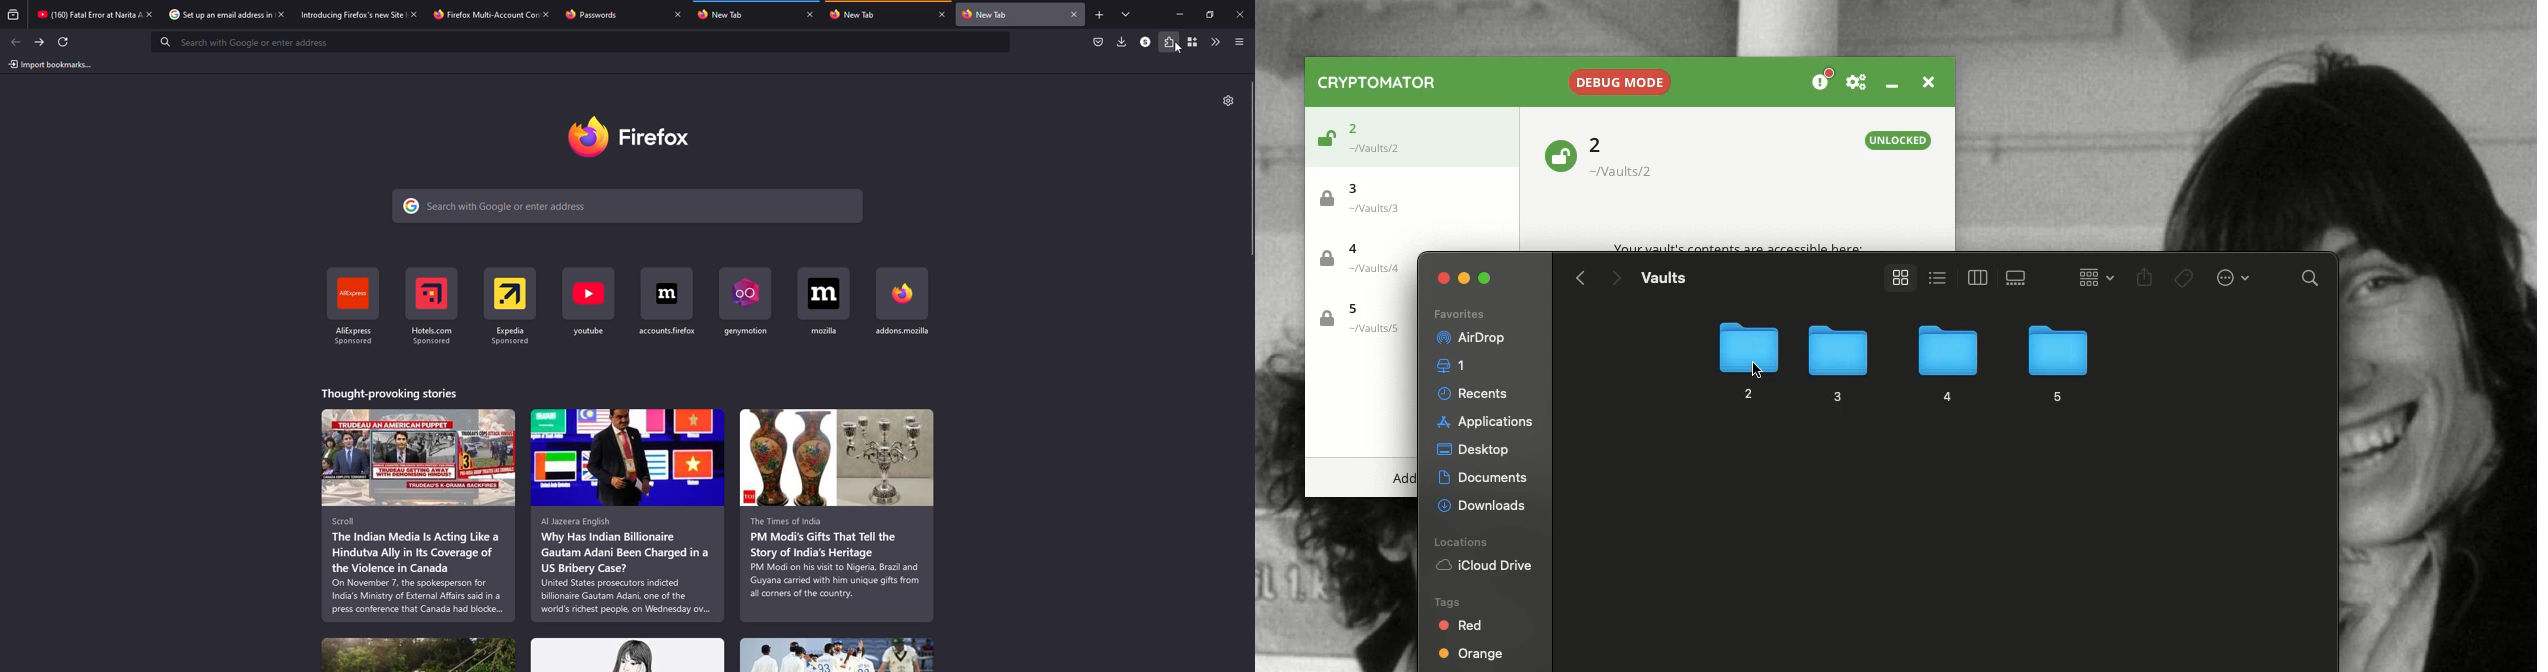  Describe the element at coordinates (725, 15) in the screenshot. I see `tab` at that location.